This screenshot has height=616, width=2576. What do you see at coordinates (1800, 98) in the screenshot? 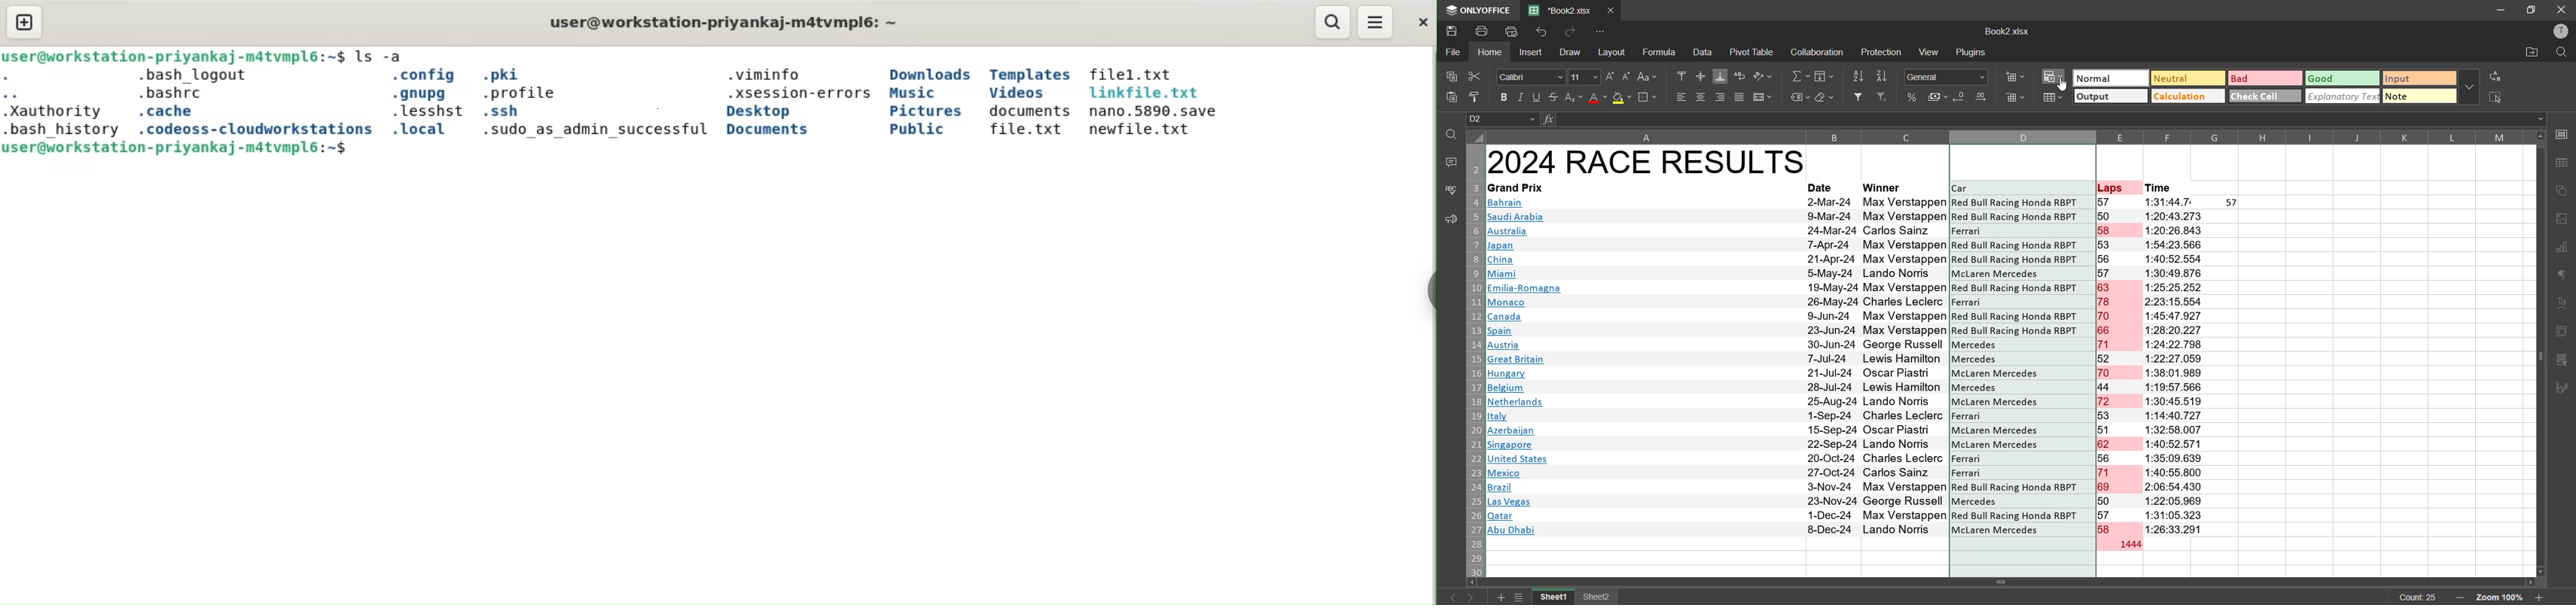
I see `named ranges` at bounding box center [1800, 98].